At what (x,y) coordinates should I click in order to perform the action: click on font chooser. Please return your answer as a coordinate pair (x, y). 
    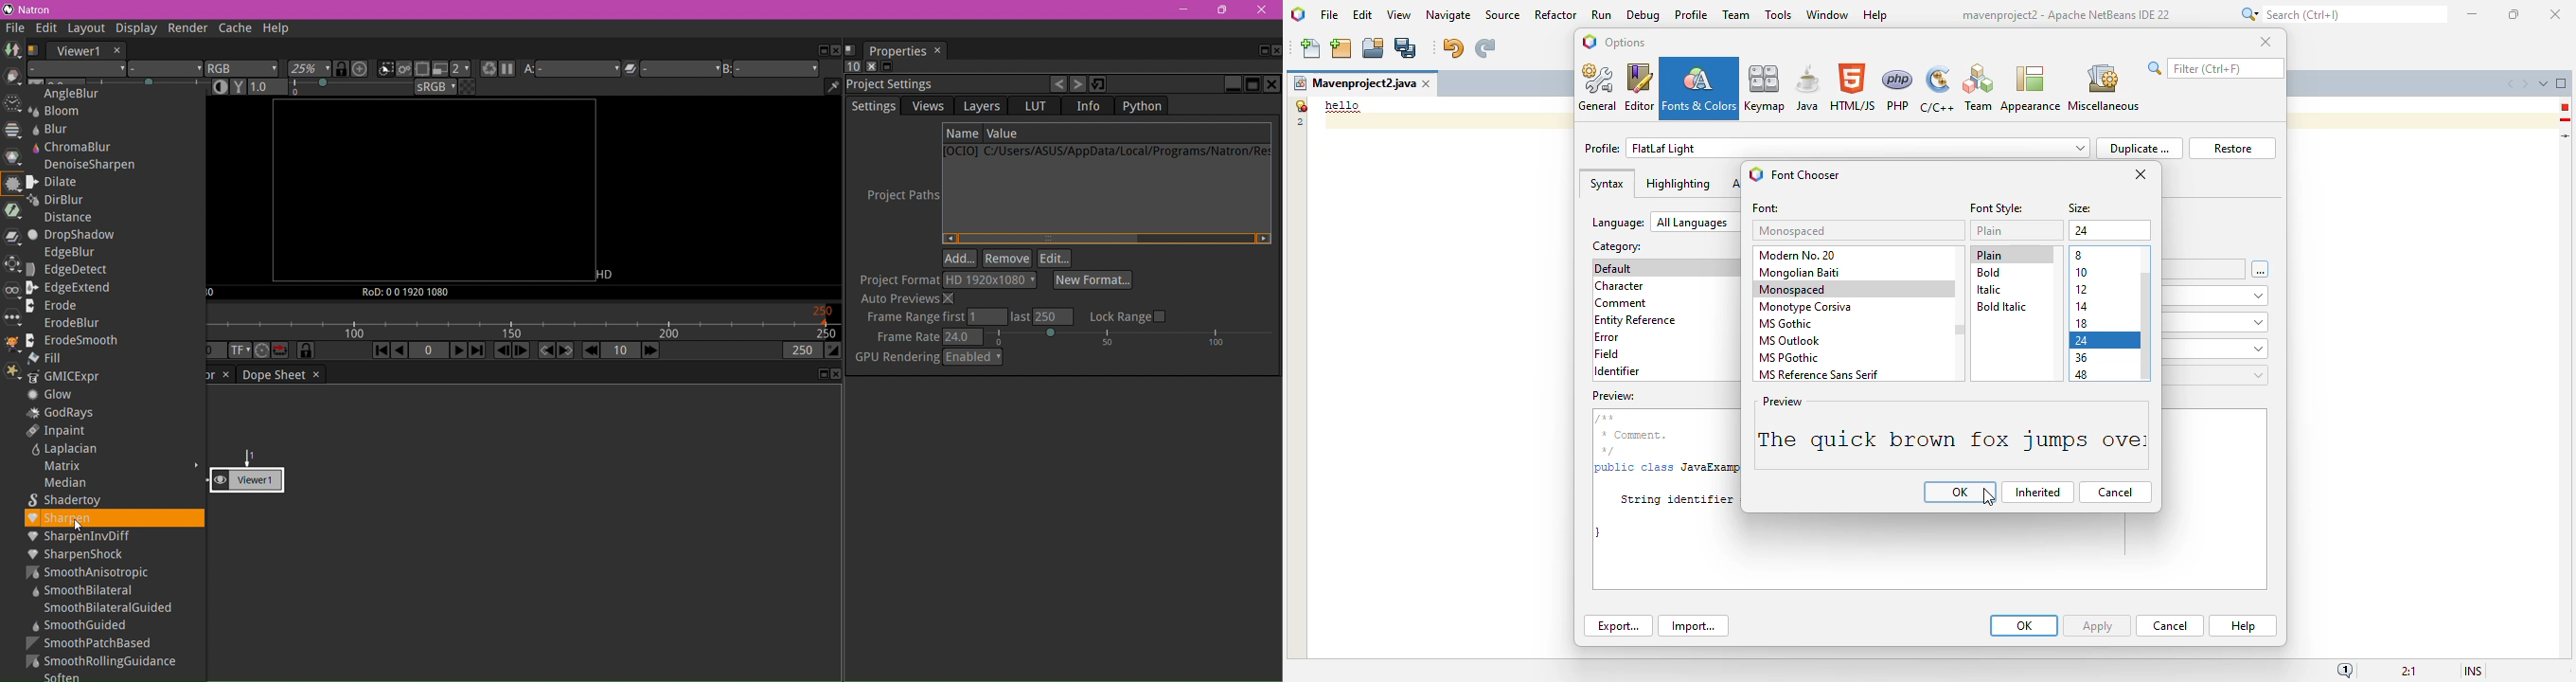
    Looking at the image, I should click on (1806, 175).